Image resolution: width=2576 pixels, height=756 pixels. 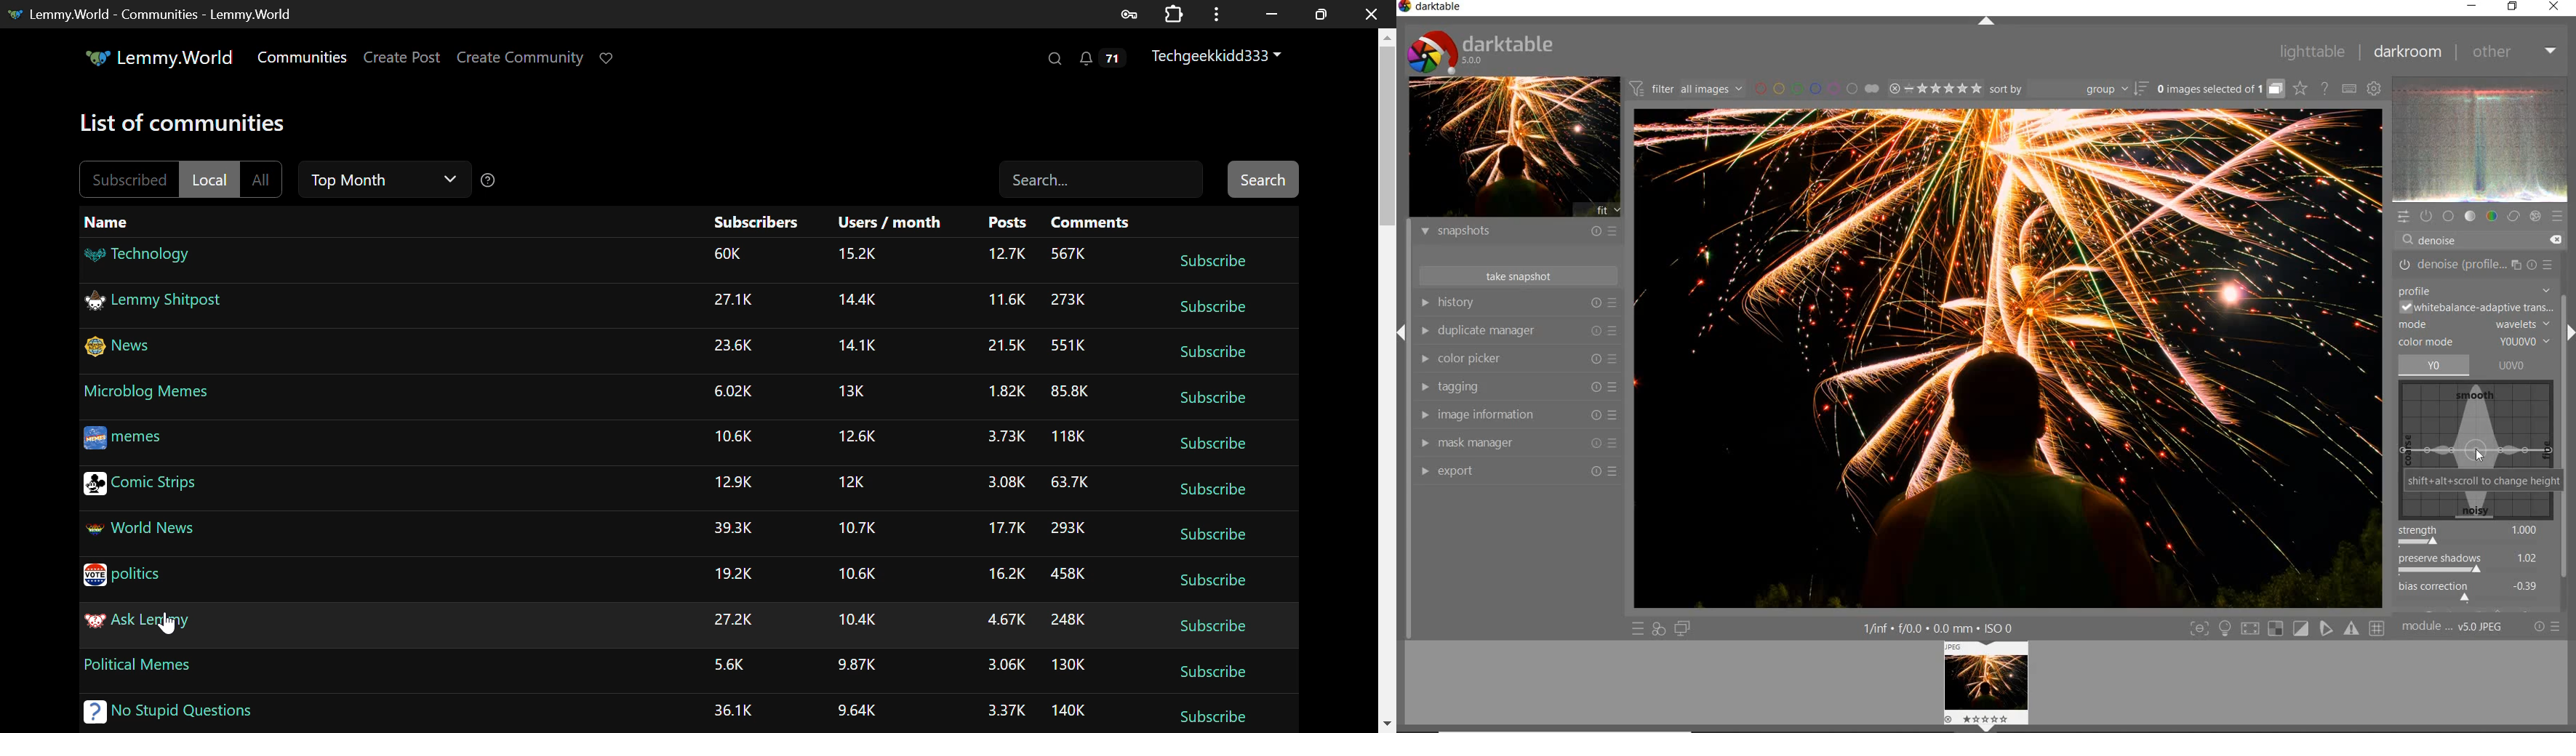 What do you see at coordinates (1068, 668) in the screenshot?
I see `Amount` at bounding box center [1068, 668].